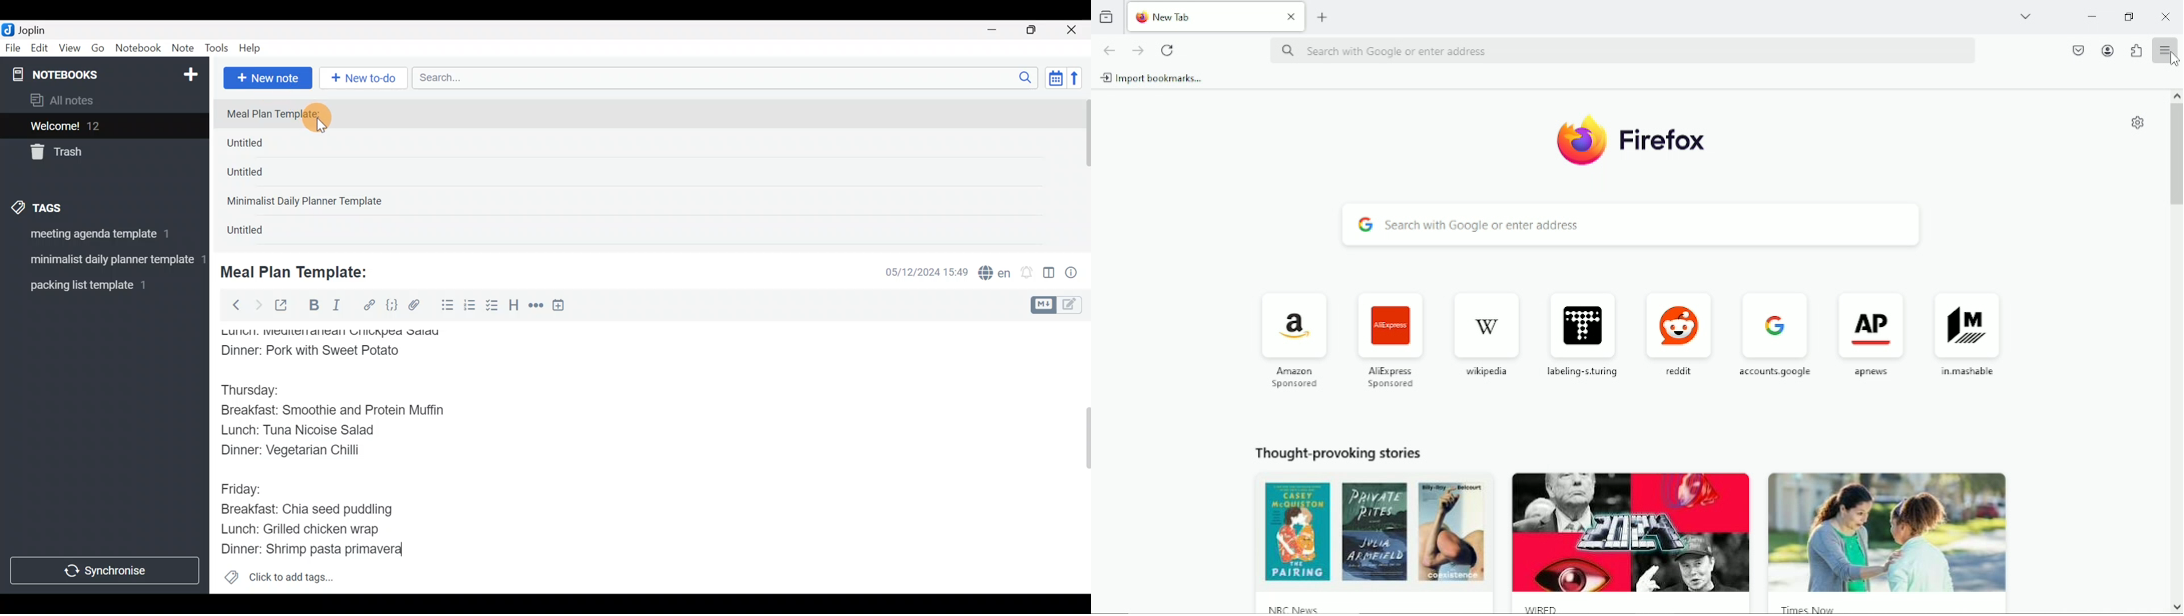 The height and width of the screenshot is (616, 2184). What do you see at coordinates (335, 308) in the screenshot?
I see `Italic` at bounding box center [335, 308].